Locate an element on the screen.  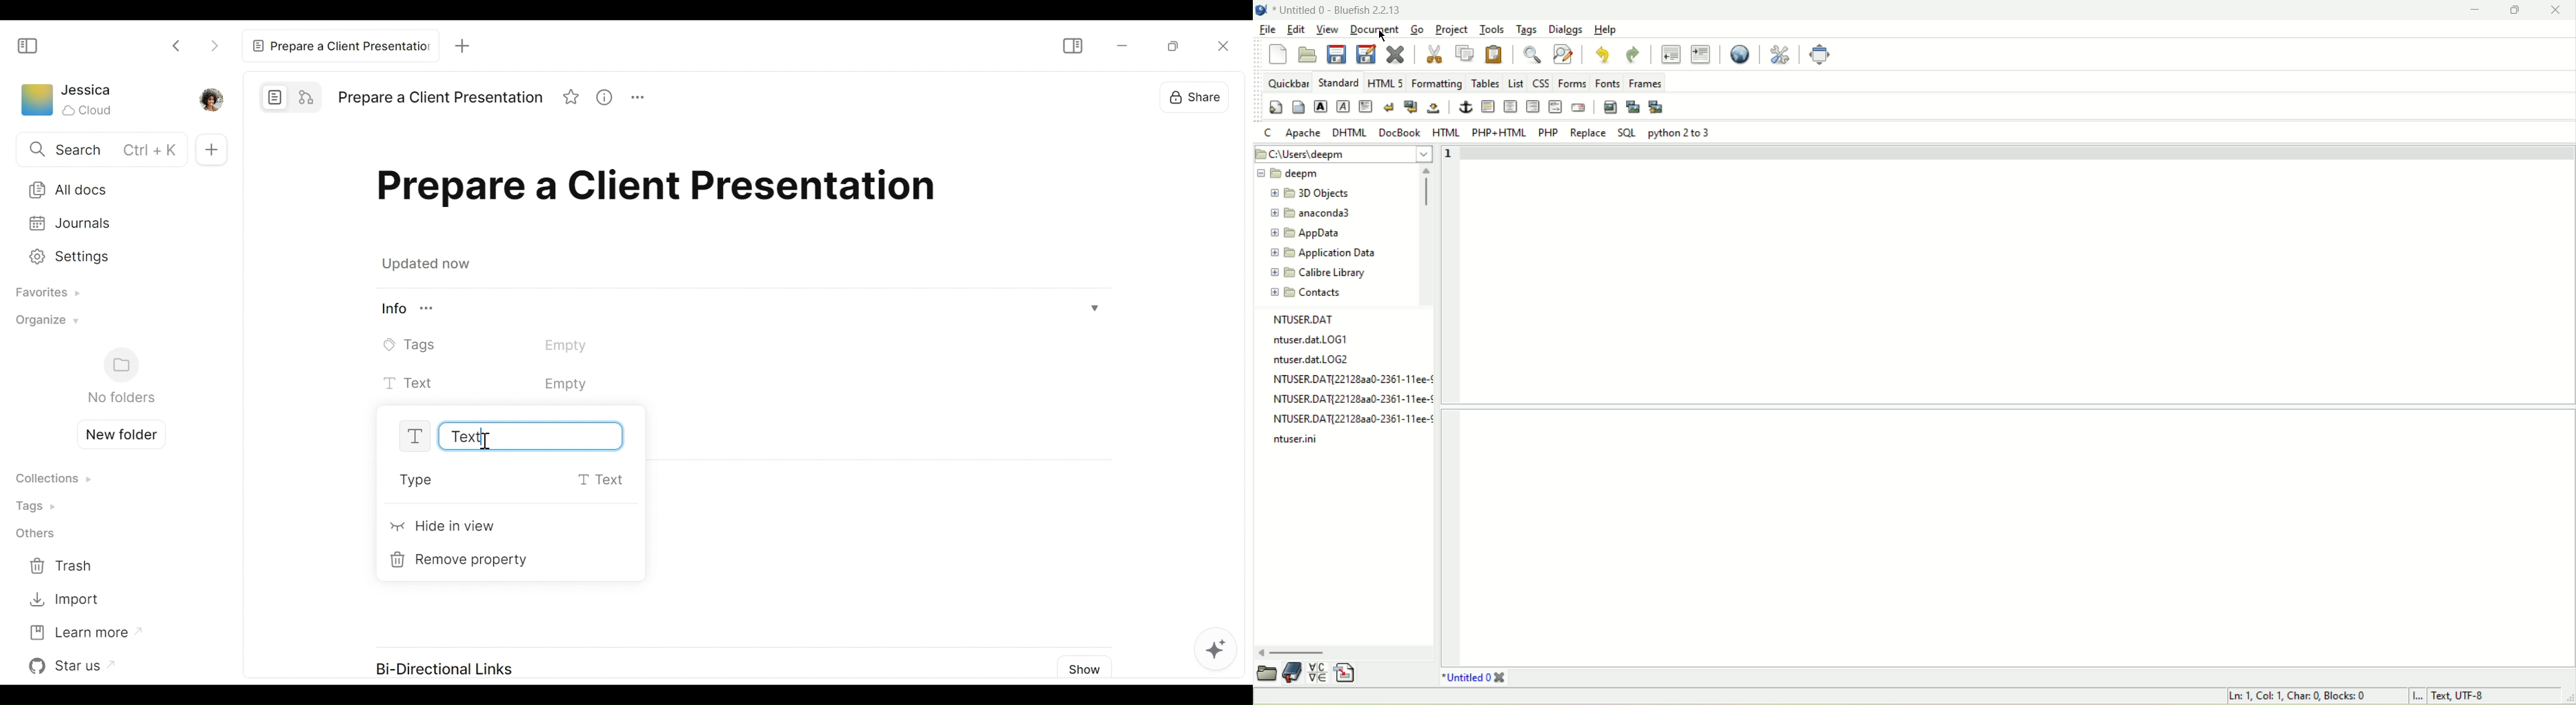
document tab is located at coordinates (1465, 678).